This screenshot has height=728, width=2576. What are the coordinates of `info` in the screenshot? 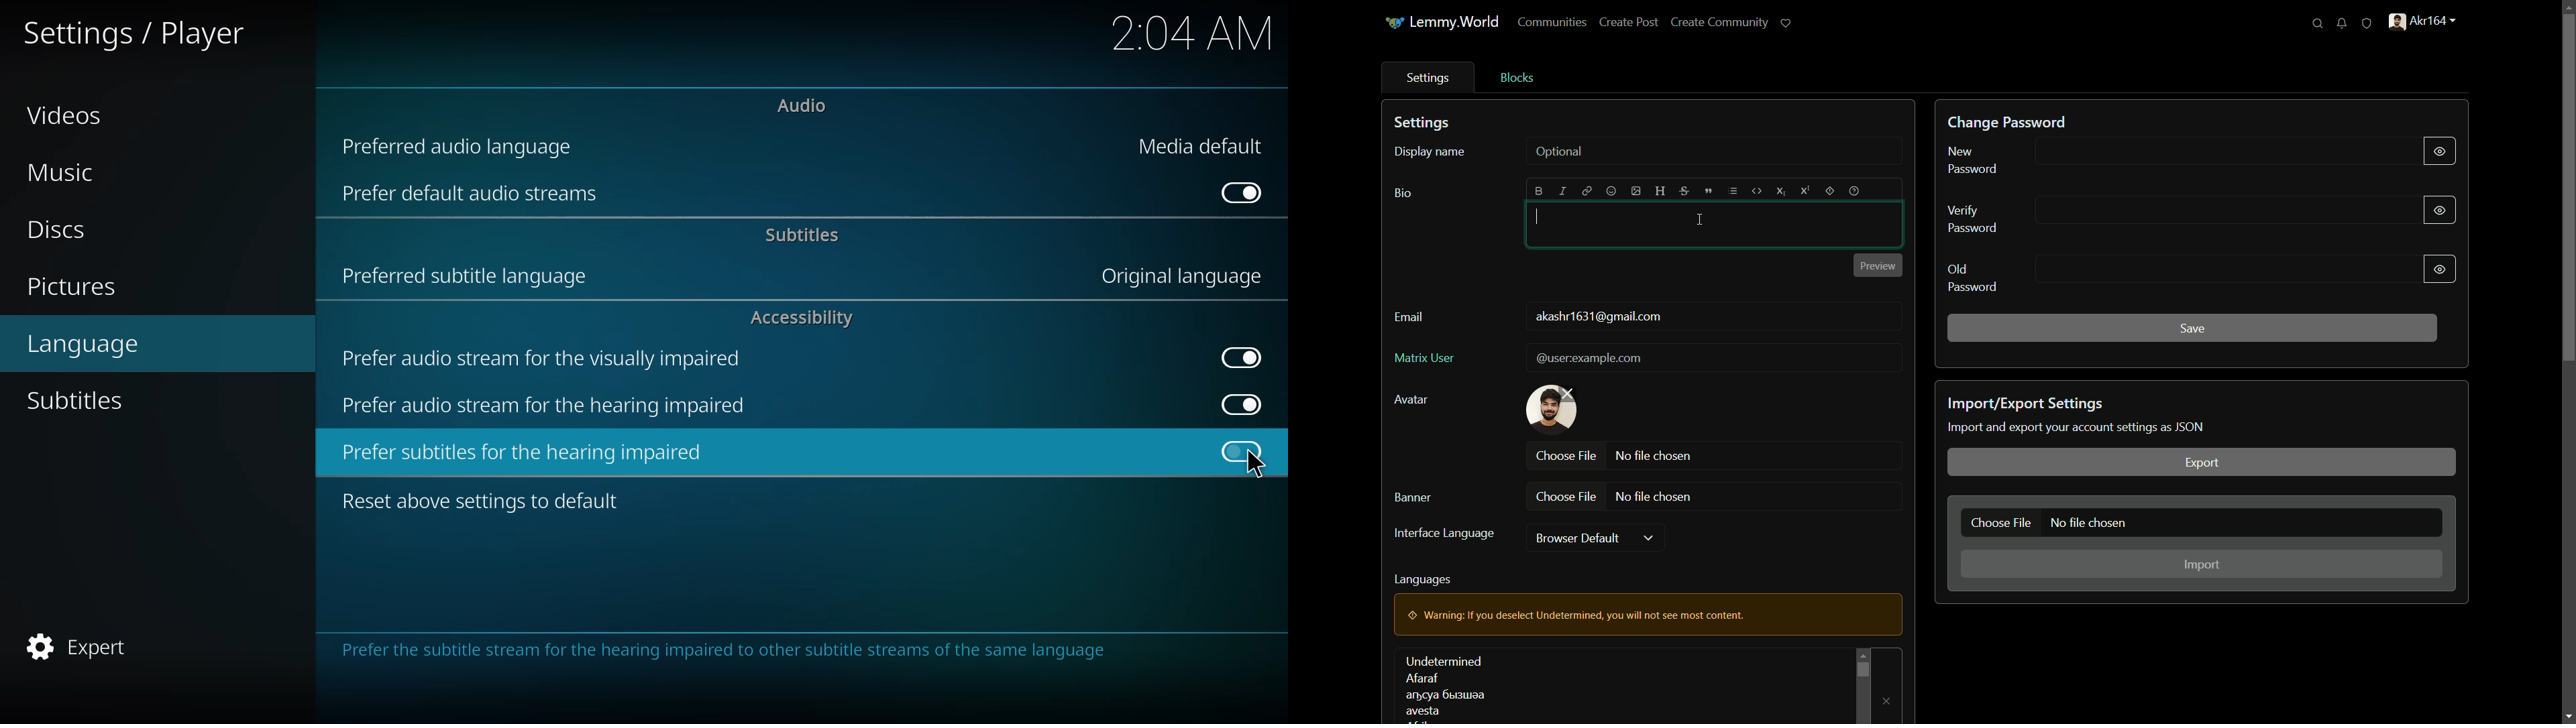 It's located at (730, 652).